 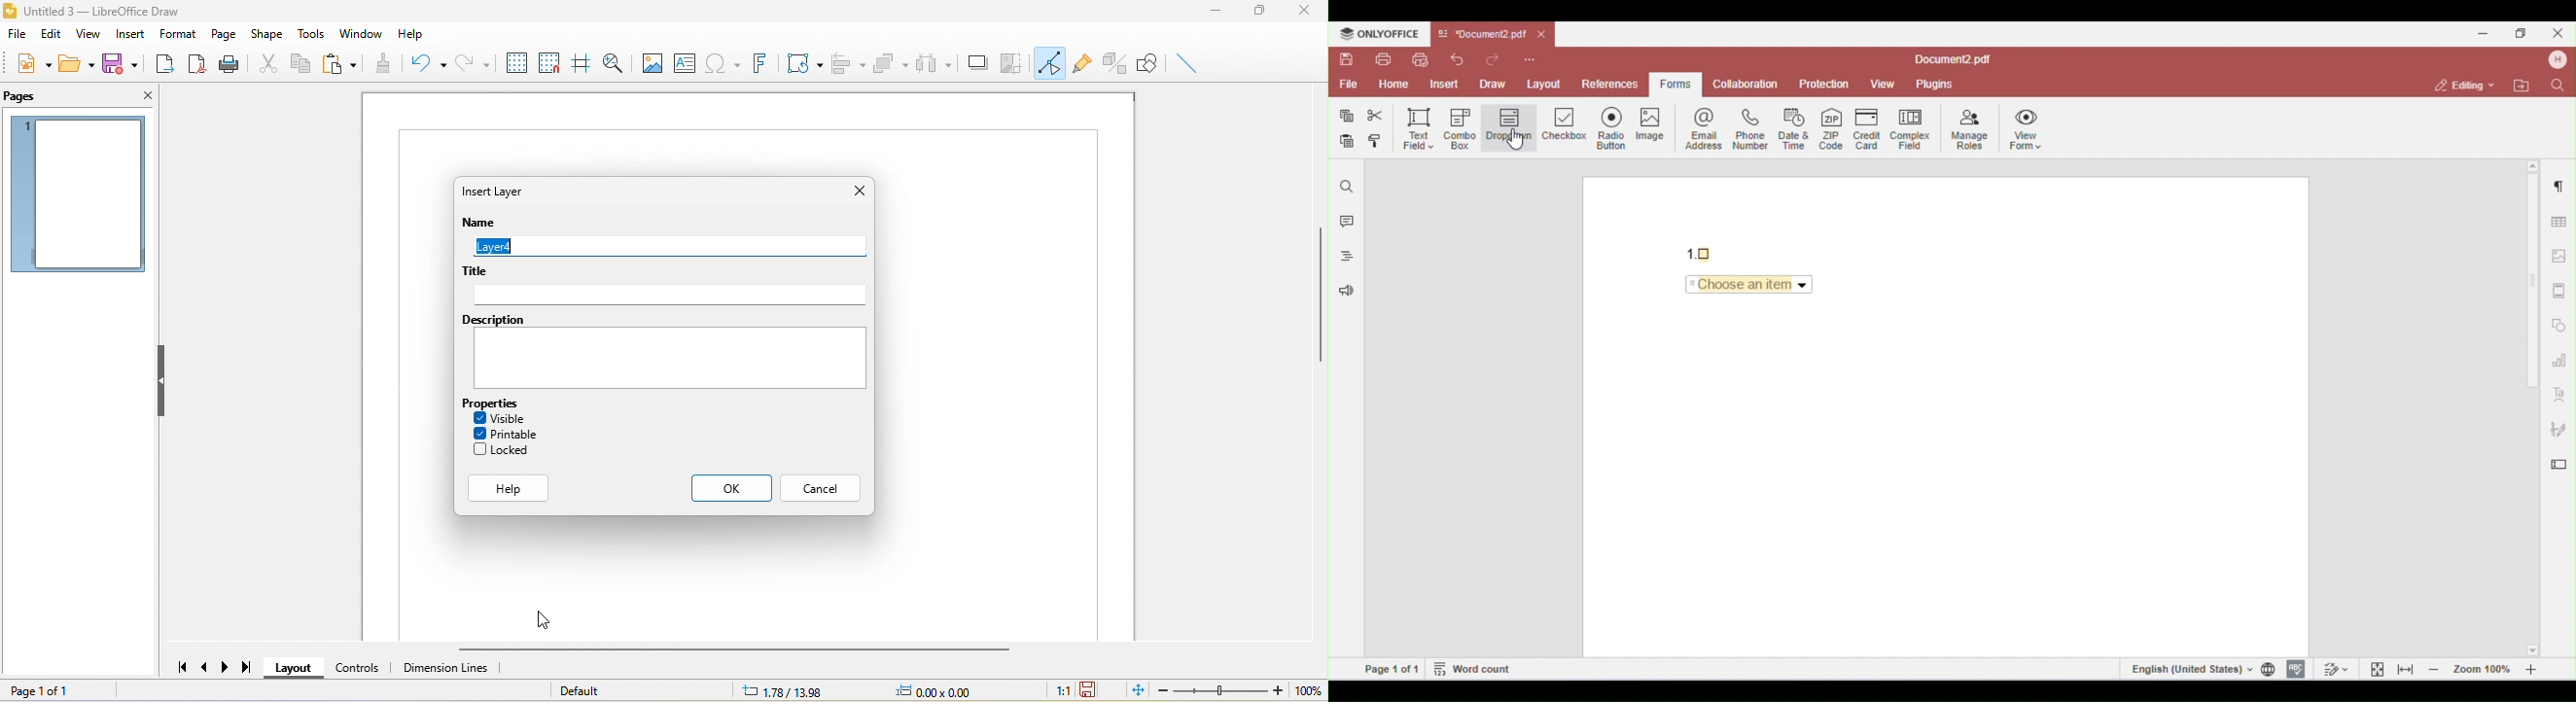 I want to click on align object, so click(x=852, y=60).